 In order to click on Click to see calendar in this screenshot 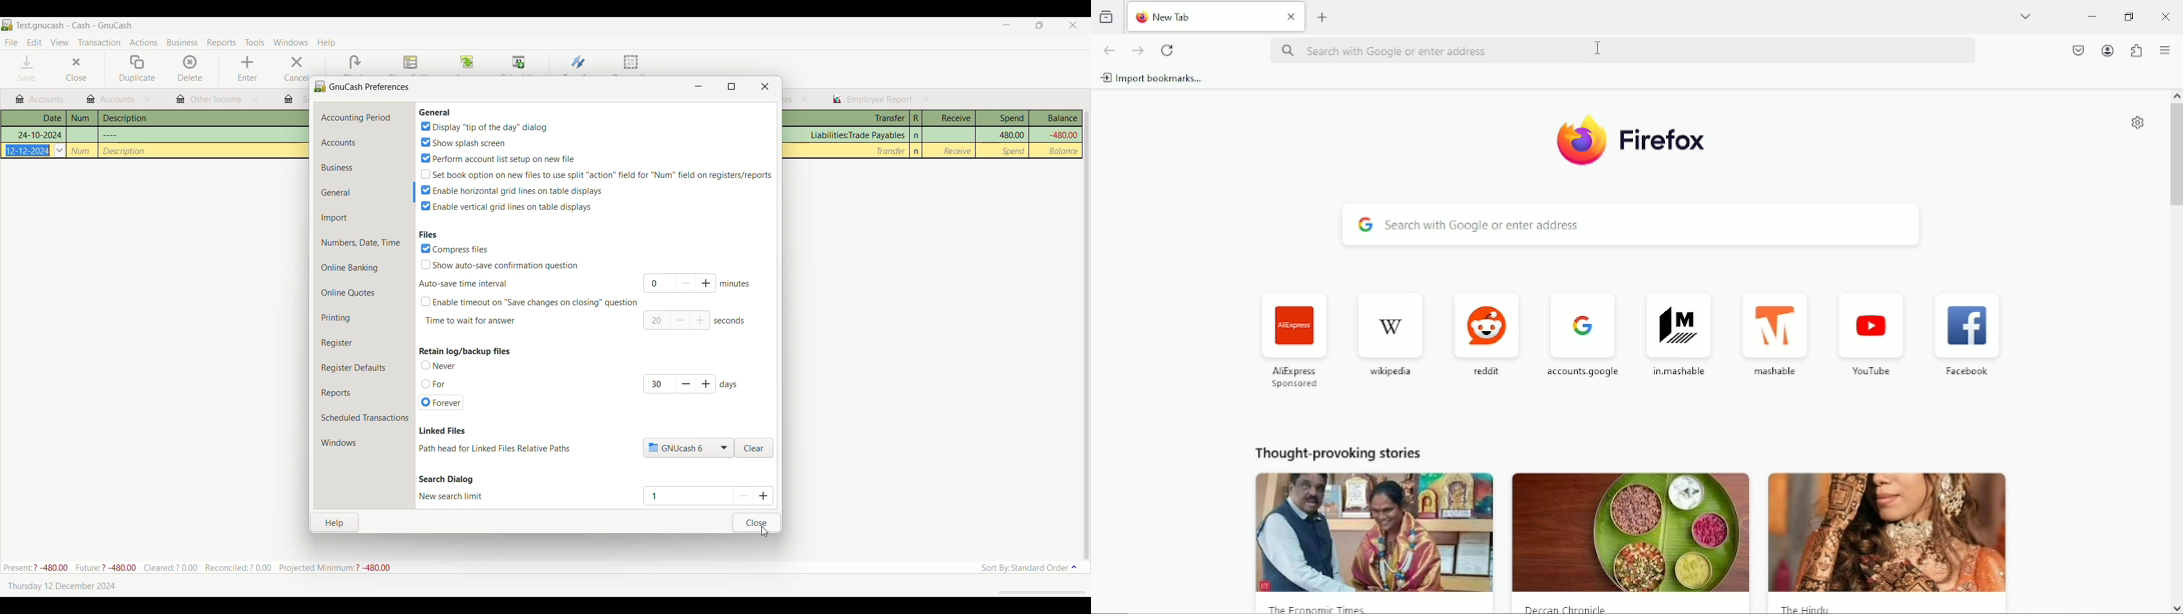, I will do `click(60, 150)`.